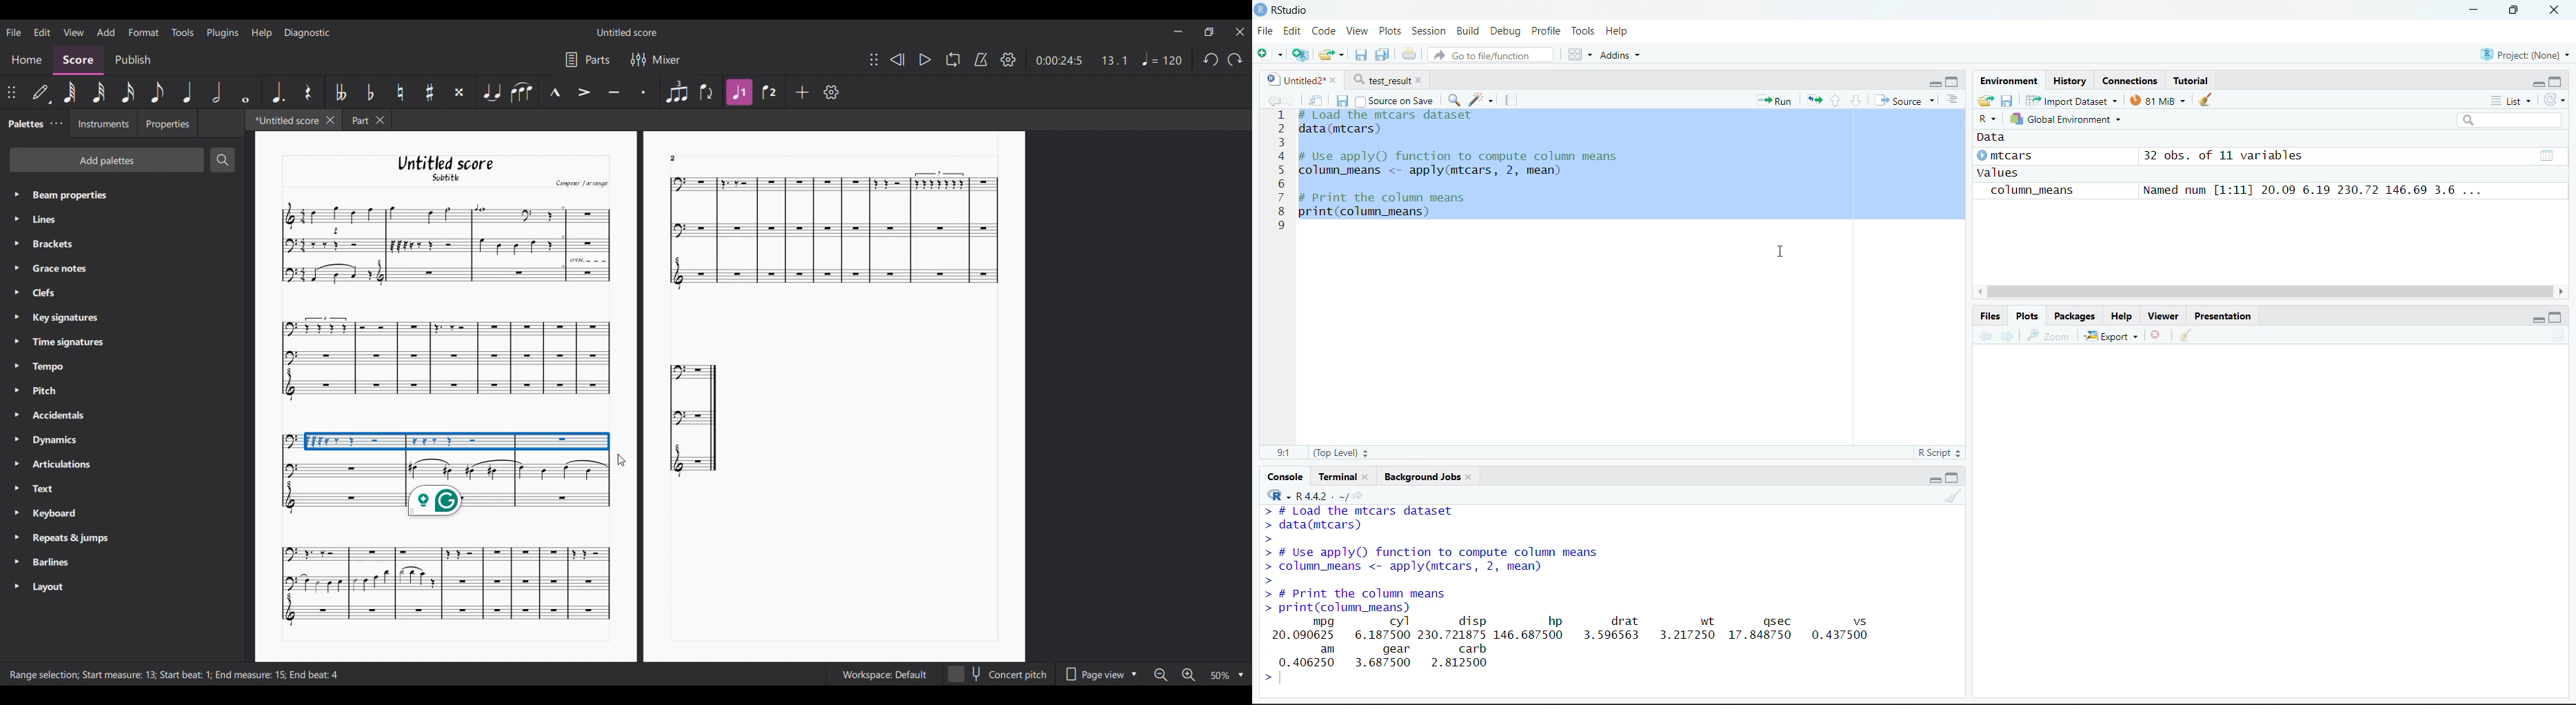  What do you see at coordinates (1320, 99) in the screenshot?
I see `Show in new window` at bounding box center [1320, 99].